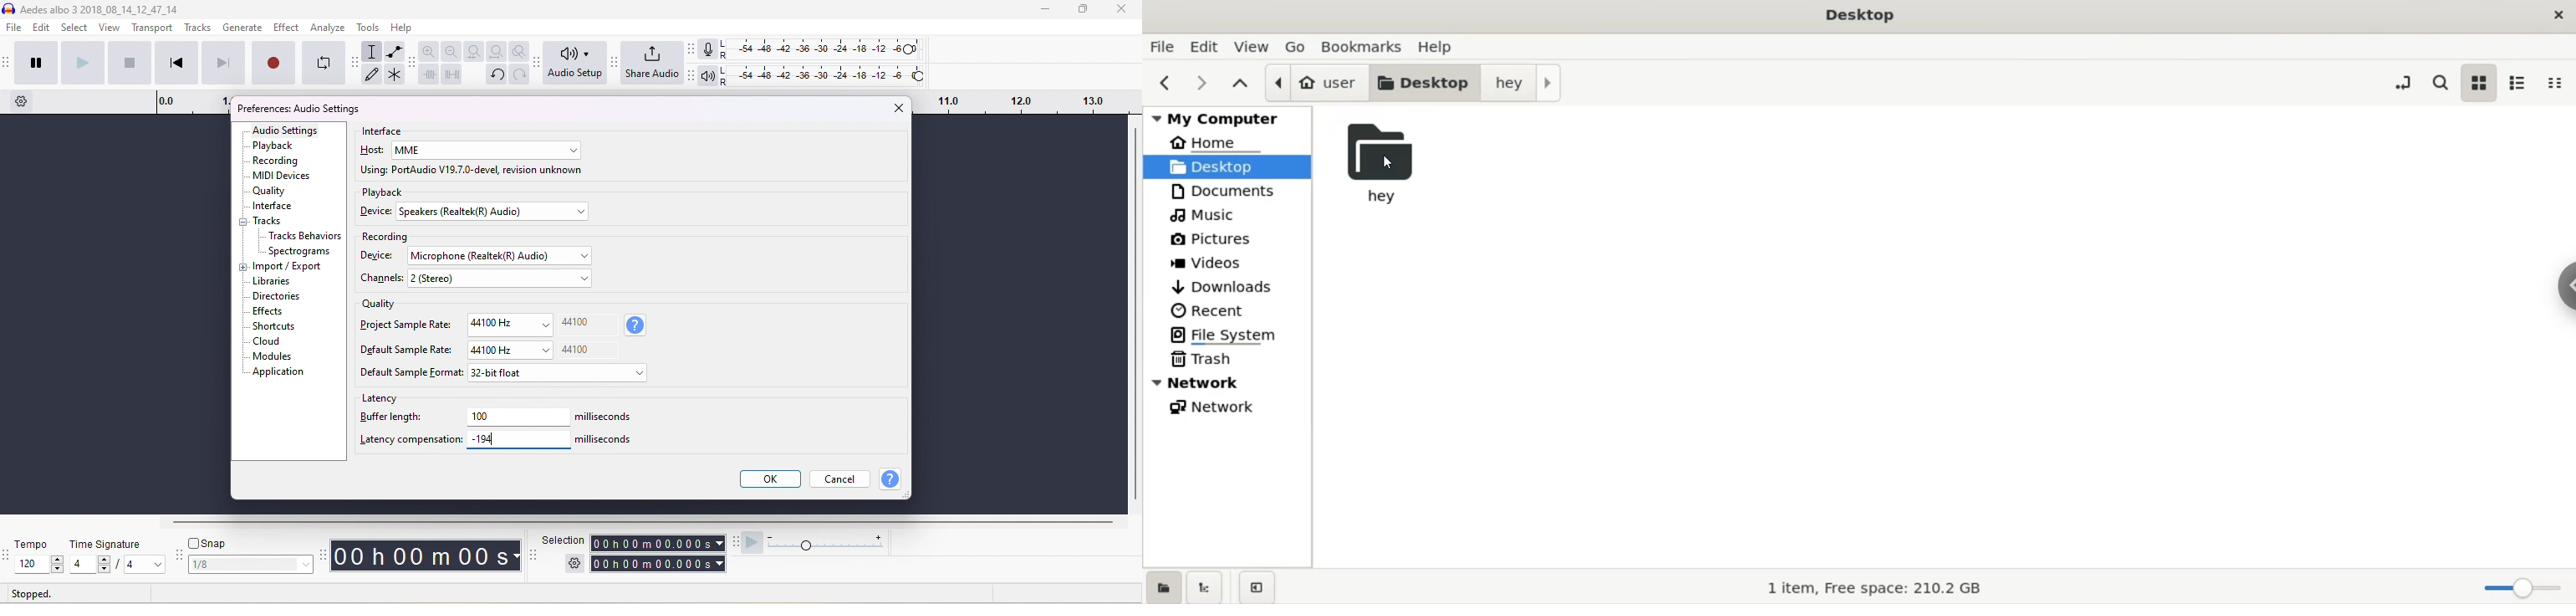 This screenshot has width=2576, height=616. I want to click on default sample format, so click(411, 373).